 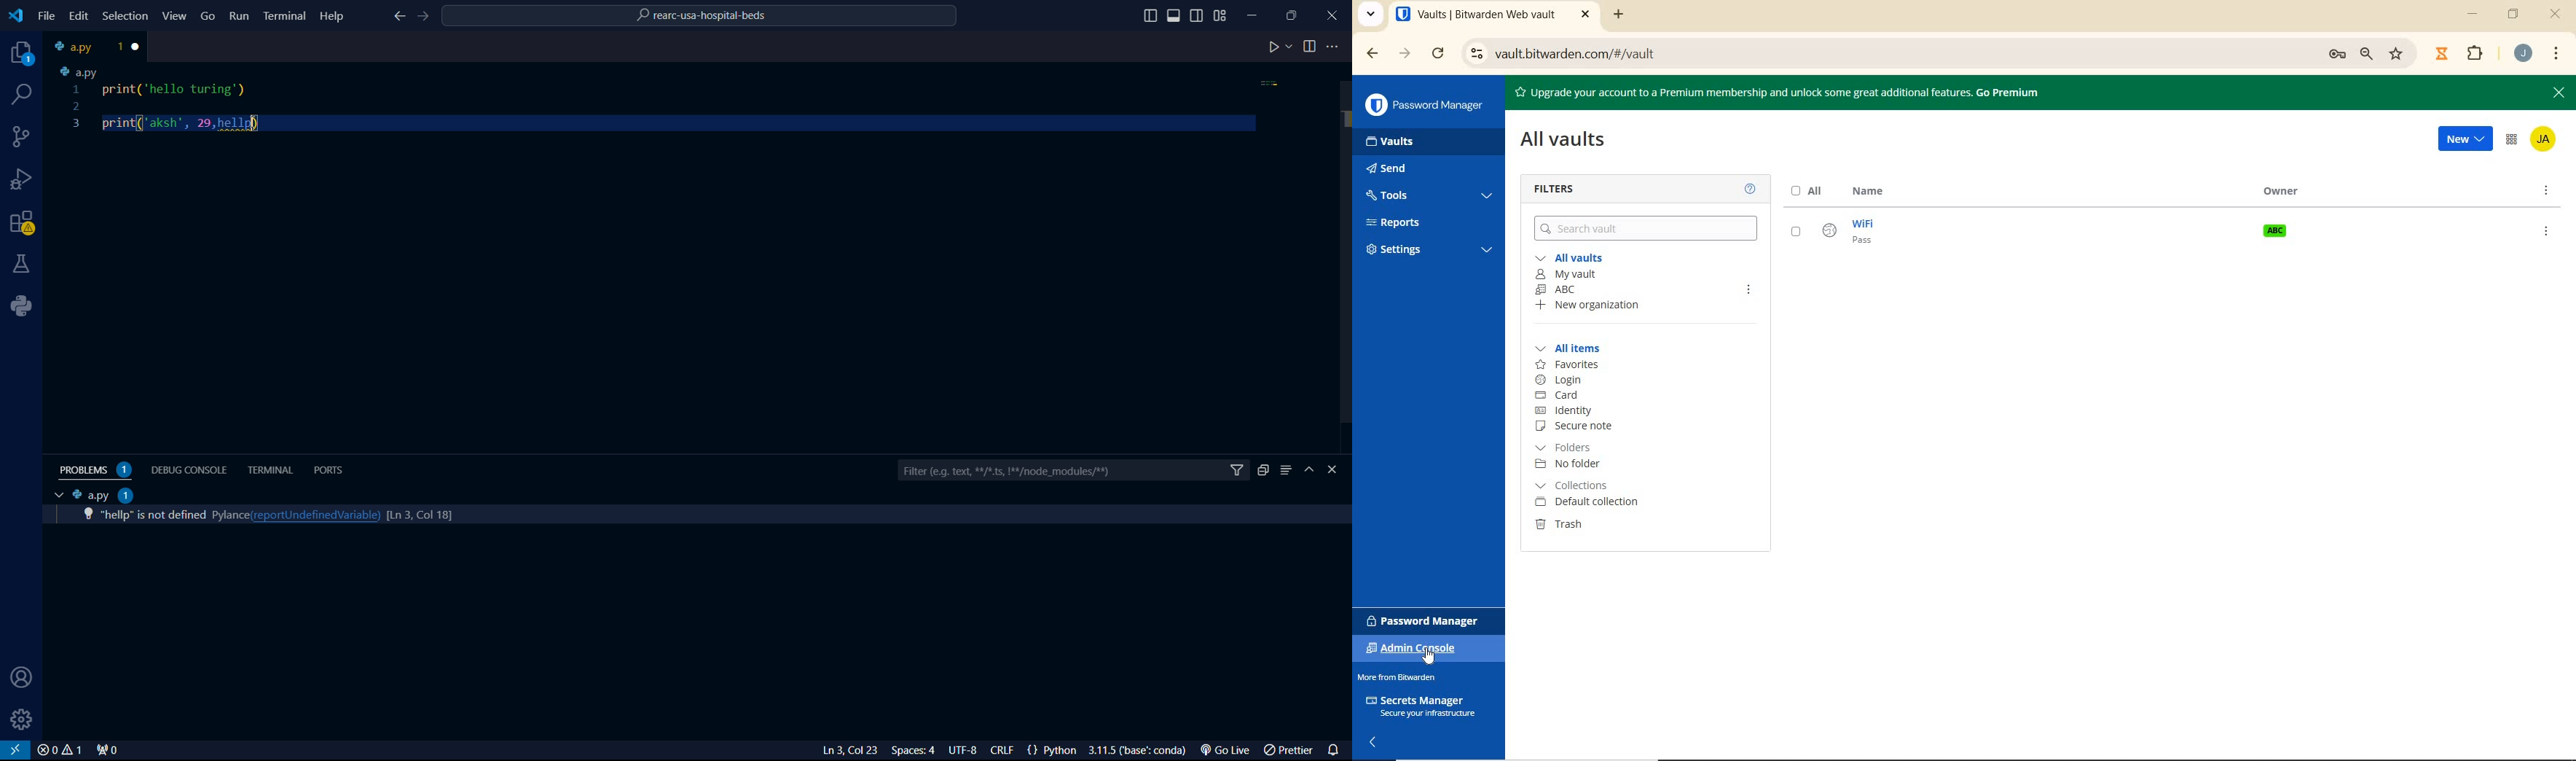 I want to click on minimize, so click(x=1256, y=12).